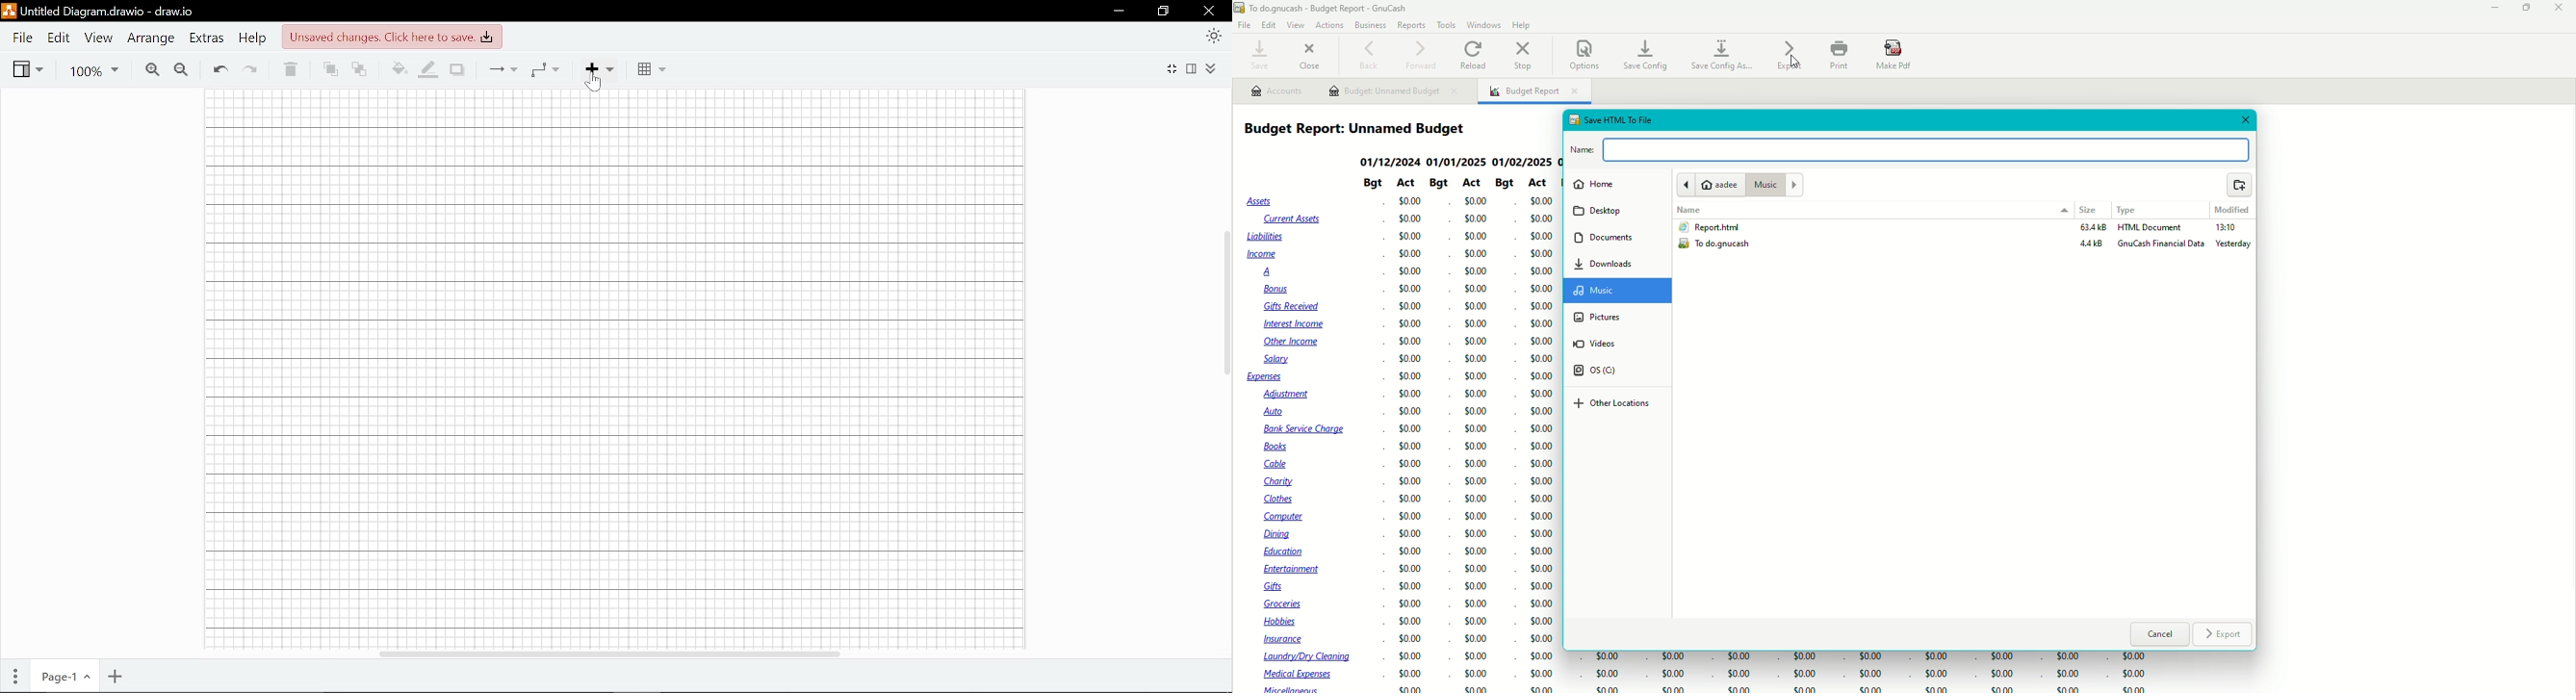 The image size is (2576, 700). Describe the element at coordinates (1192, 70) in the screenshot. I see `Format` at that location.